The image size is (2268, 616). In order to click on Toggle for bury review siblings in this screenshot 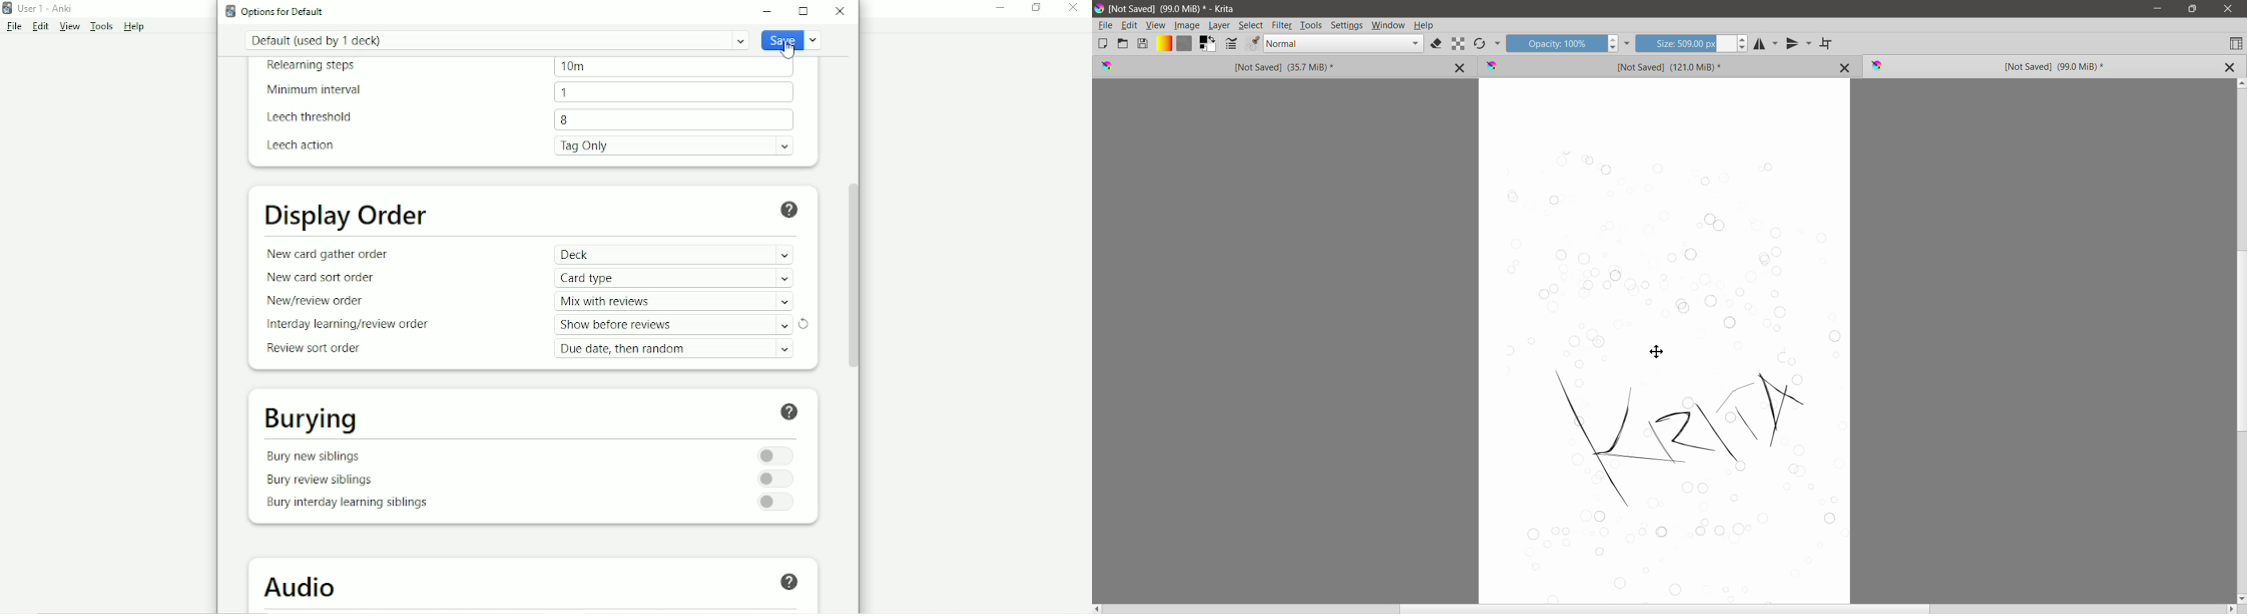, I will do `click(776, 479)`.